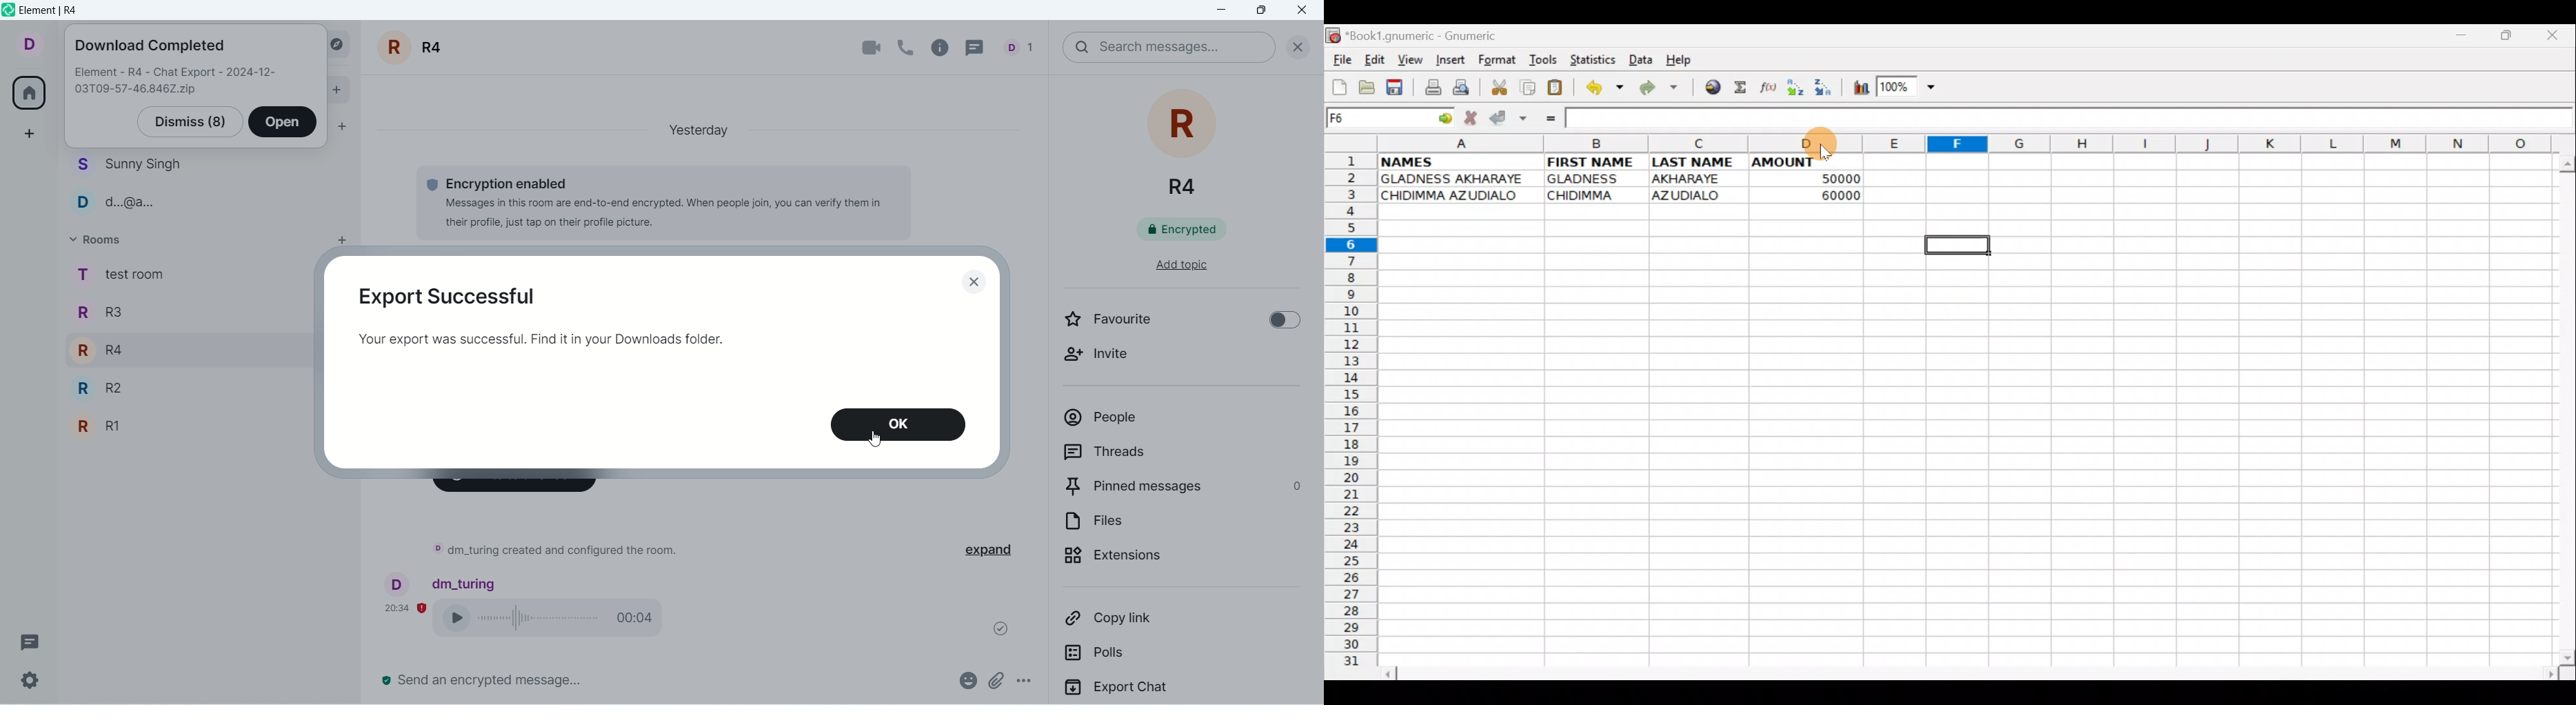 The width and height of the screenshot is (2576, 728). What do you see at coordinates (995, 680) in the screenshot?
I see `attachment` at bounding box center [995, 680].